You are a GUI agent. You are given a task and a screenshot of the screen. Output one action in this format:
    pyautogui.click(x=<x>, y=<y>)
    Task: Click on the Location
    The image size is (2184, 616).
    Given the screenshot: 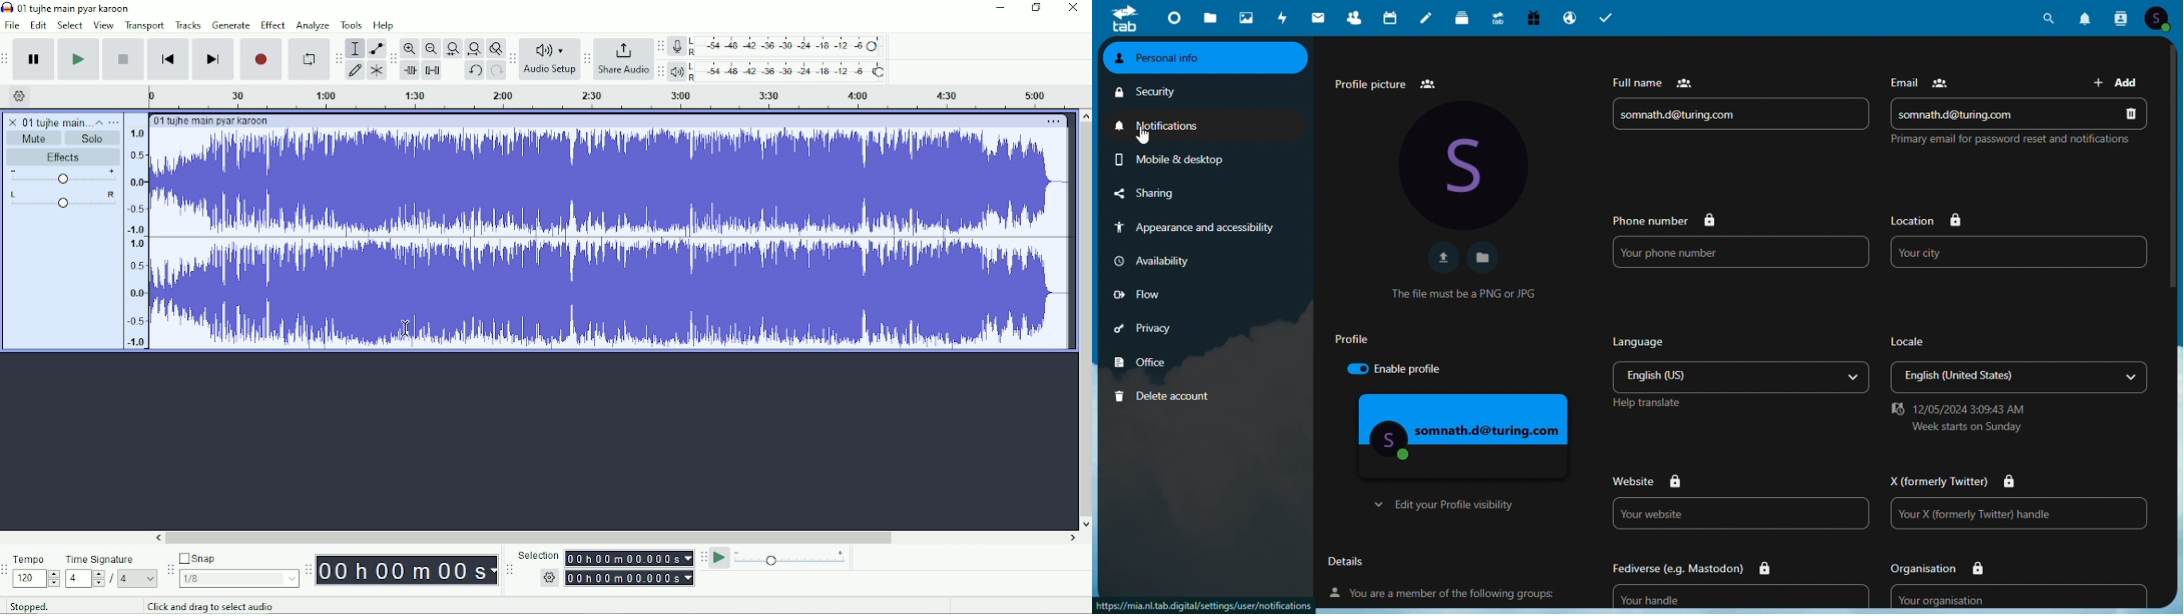 What is the action you would take?
    pyautogui.click(x=2021, y=223)
    